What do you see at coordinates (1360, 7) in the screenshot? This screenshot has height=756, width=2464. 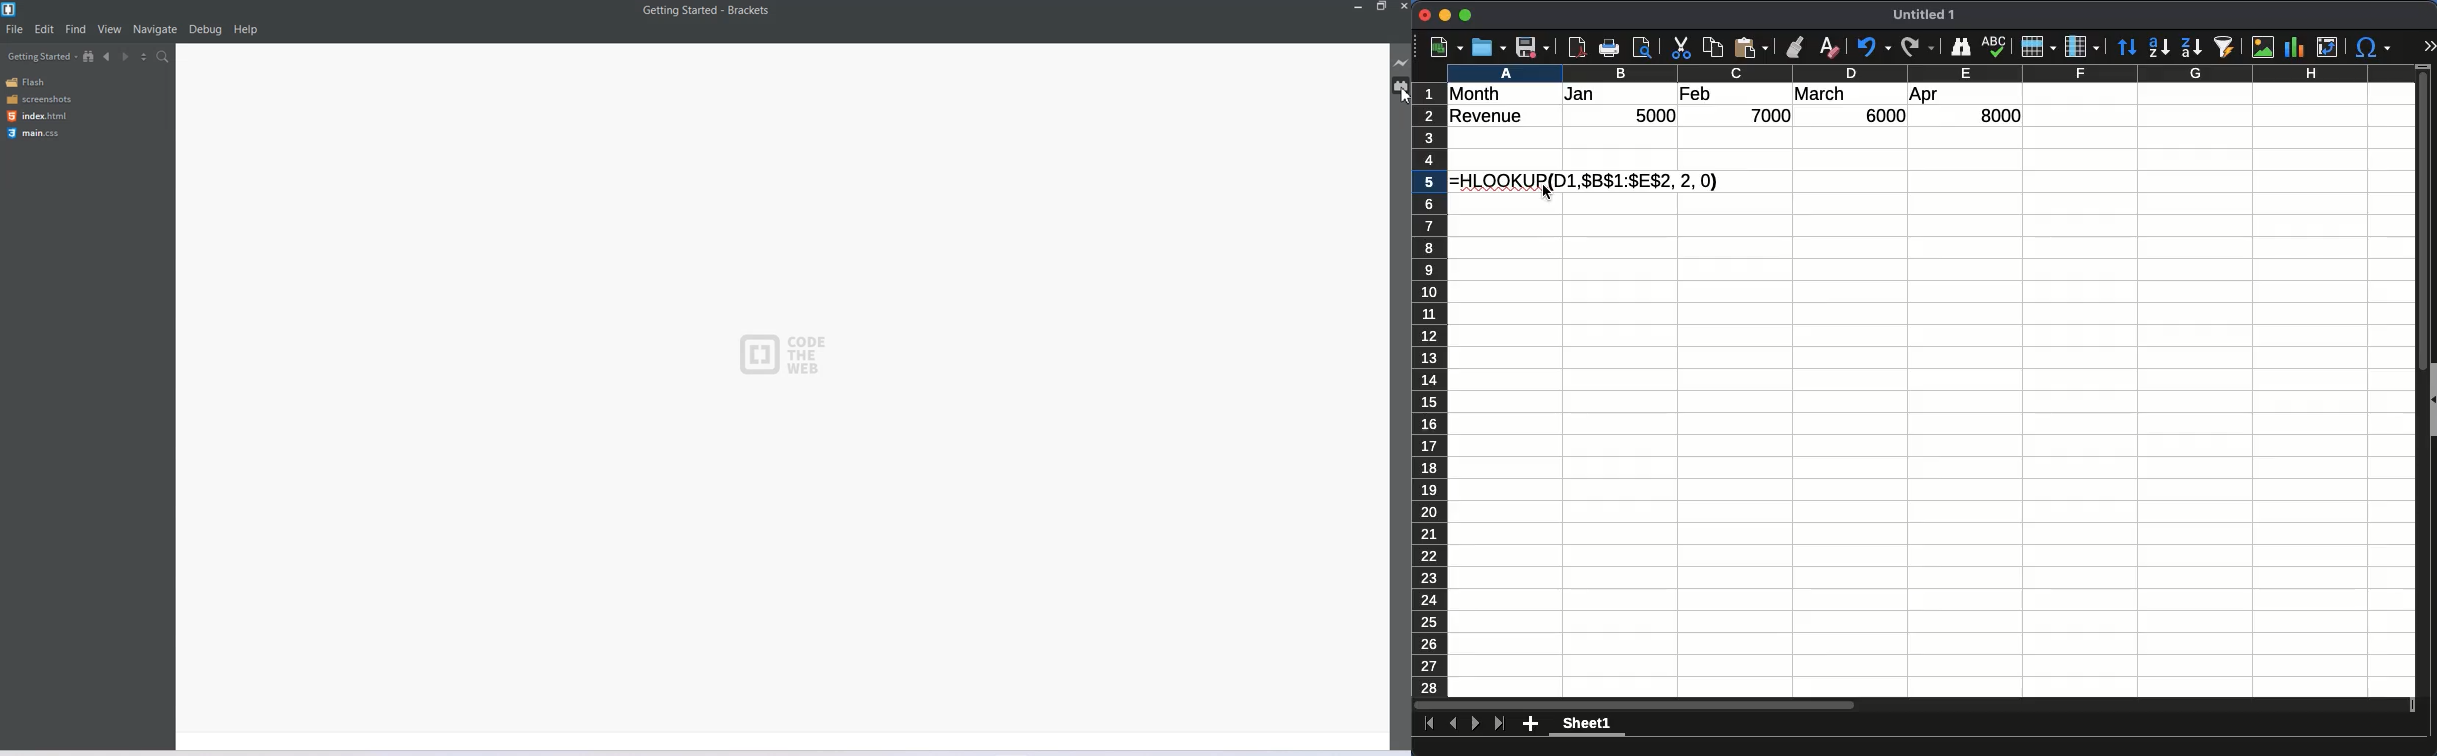 I see `Minimize` at bounding box center [1360, 7].